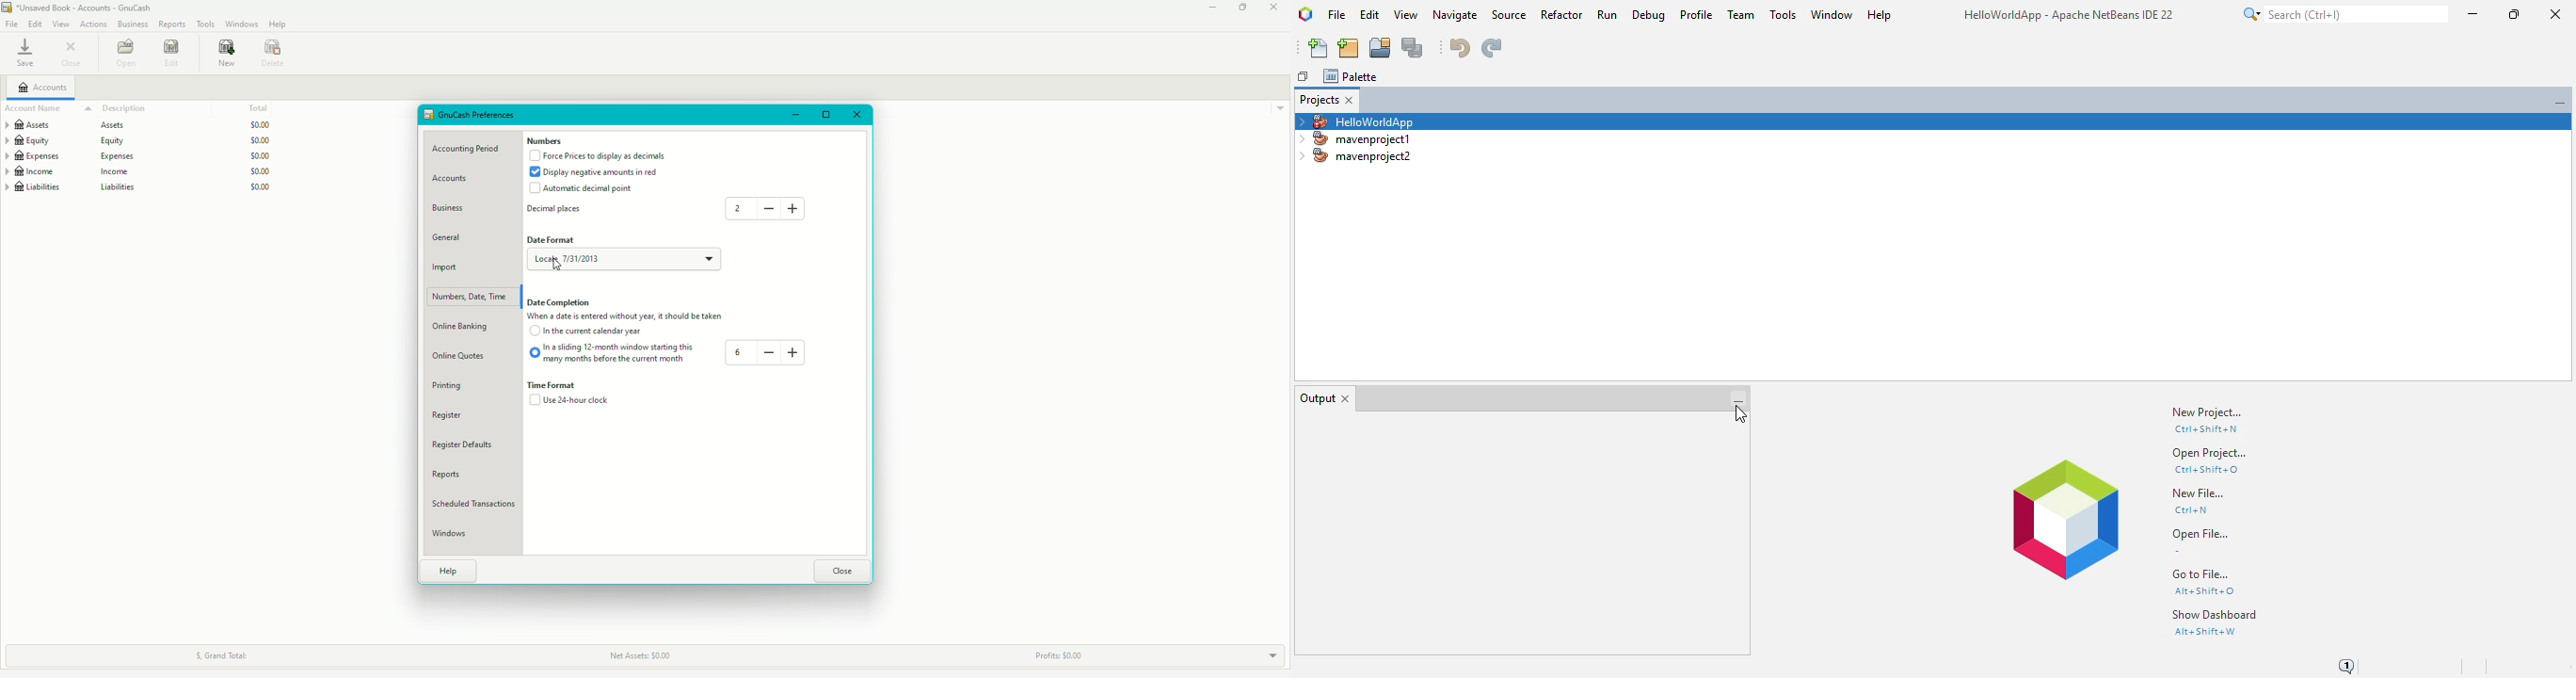  I want to click on view, so click(1407, 15).